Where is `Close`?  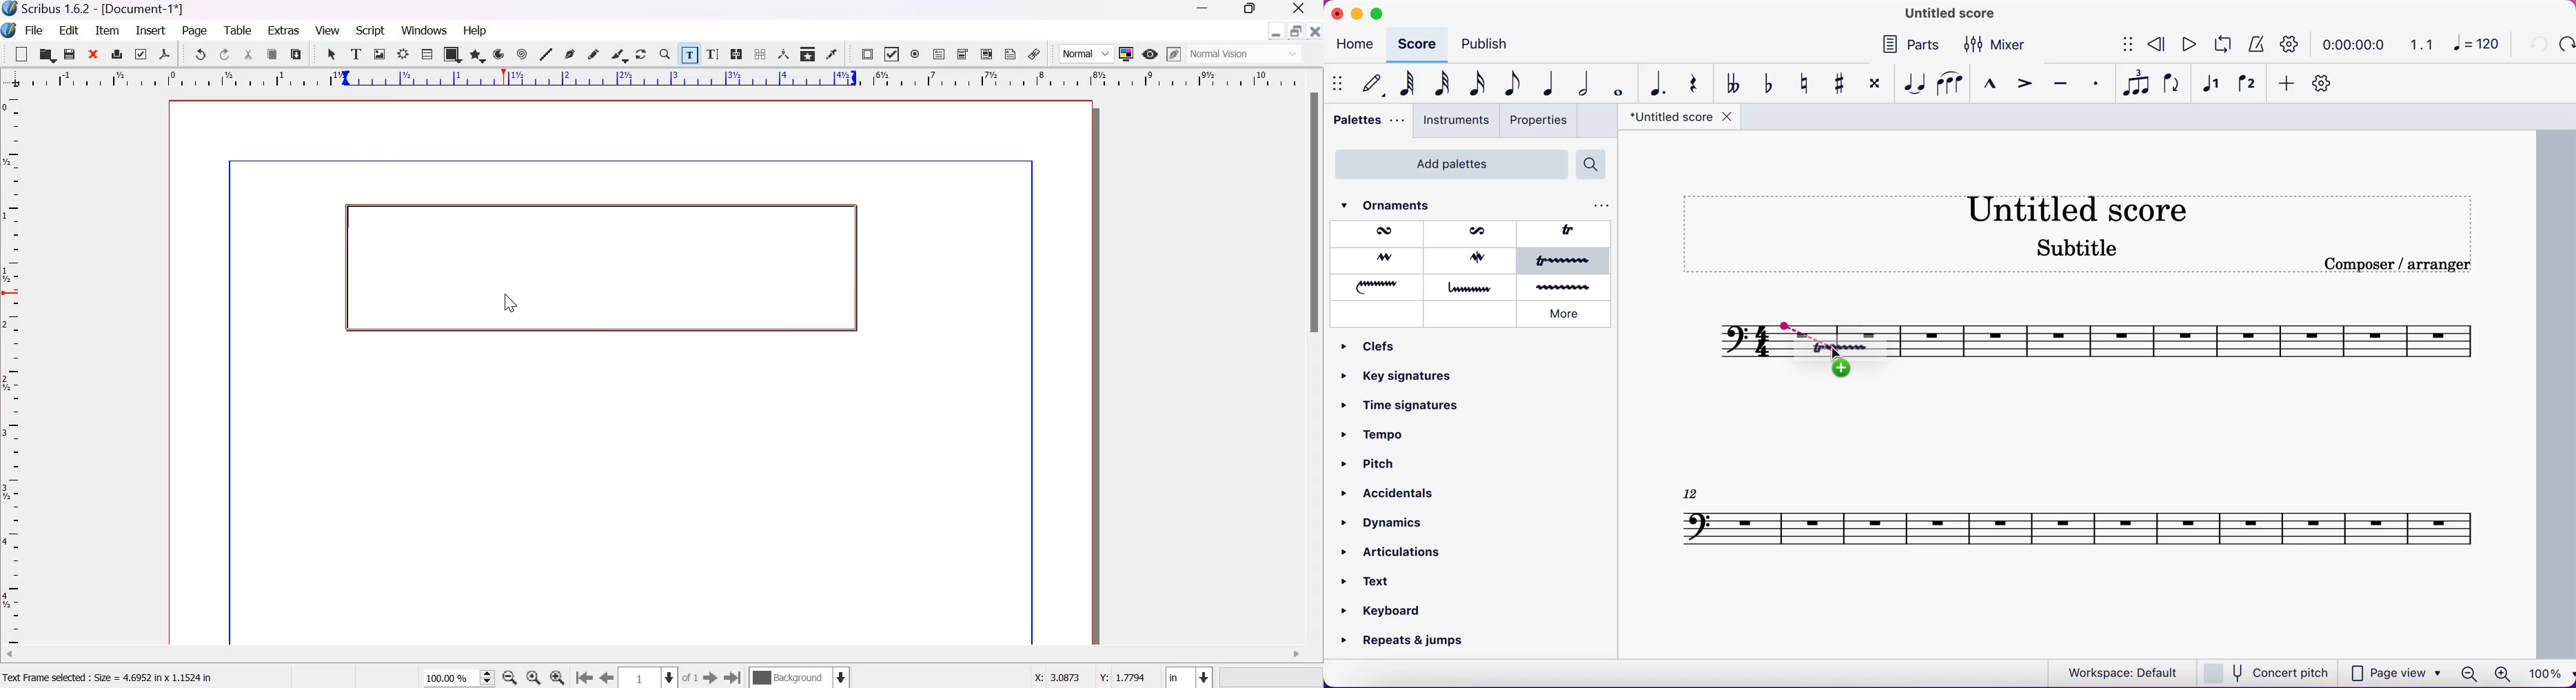
Close is located at coordinates (1299, 10).